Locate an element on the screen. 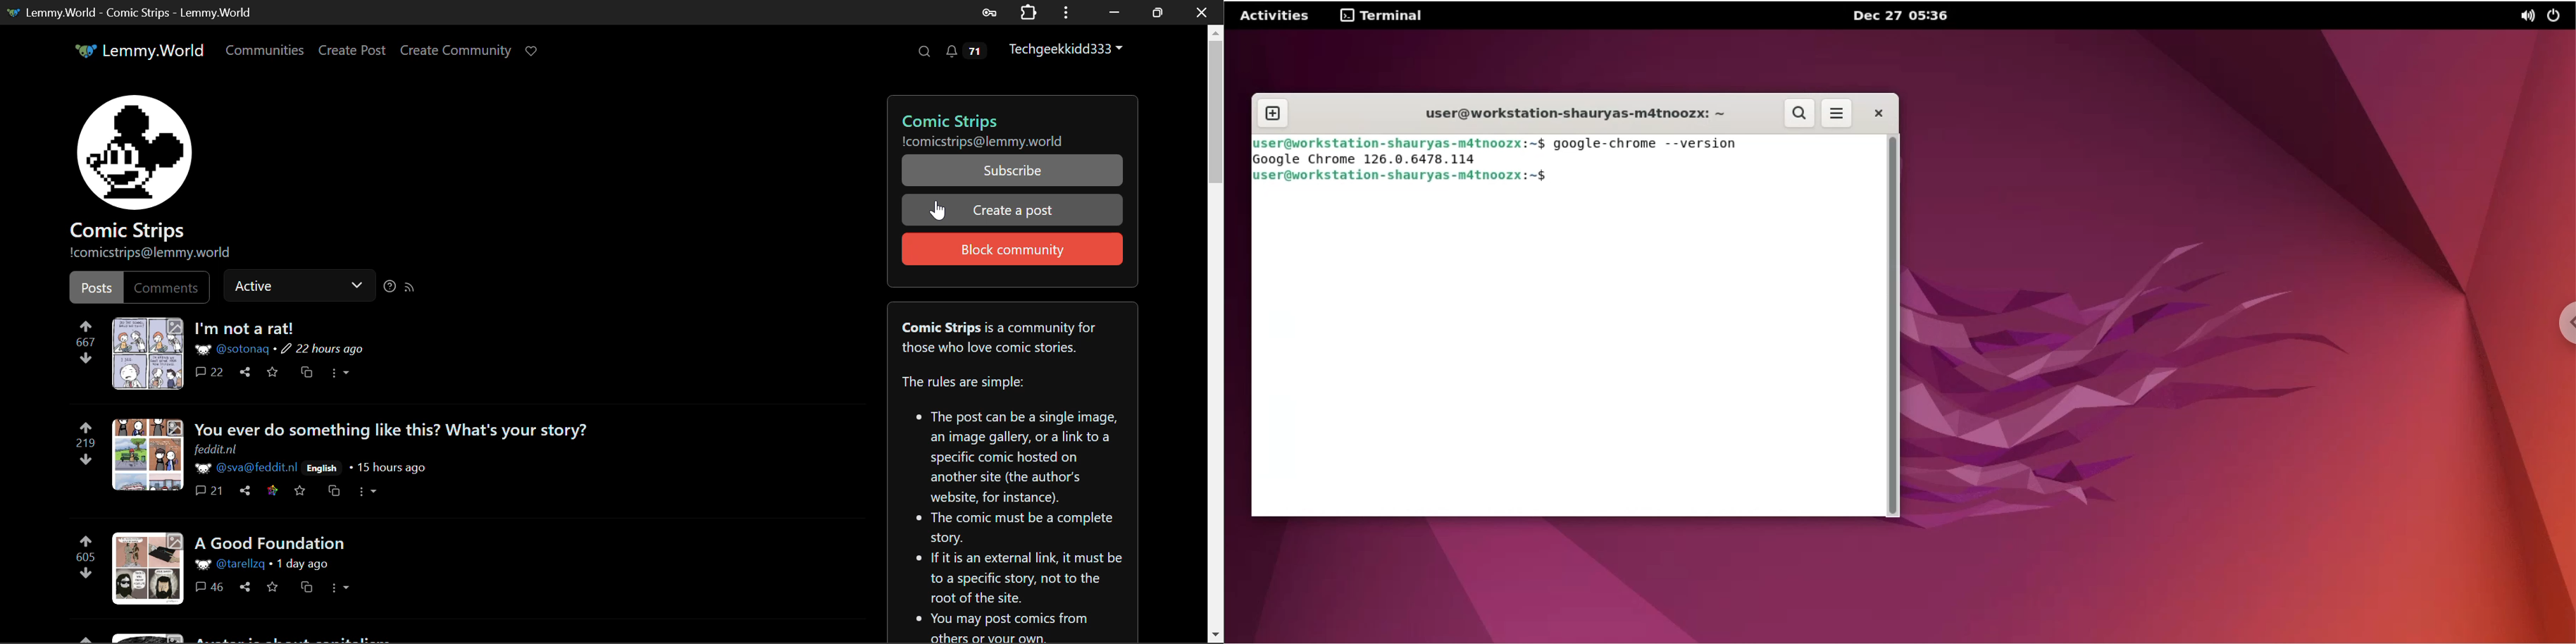 This screenshot has height=644, width=2576. 15 hours ago is located at coordinates (391, 468).